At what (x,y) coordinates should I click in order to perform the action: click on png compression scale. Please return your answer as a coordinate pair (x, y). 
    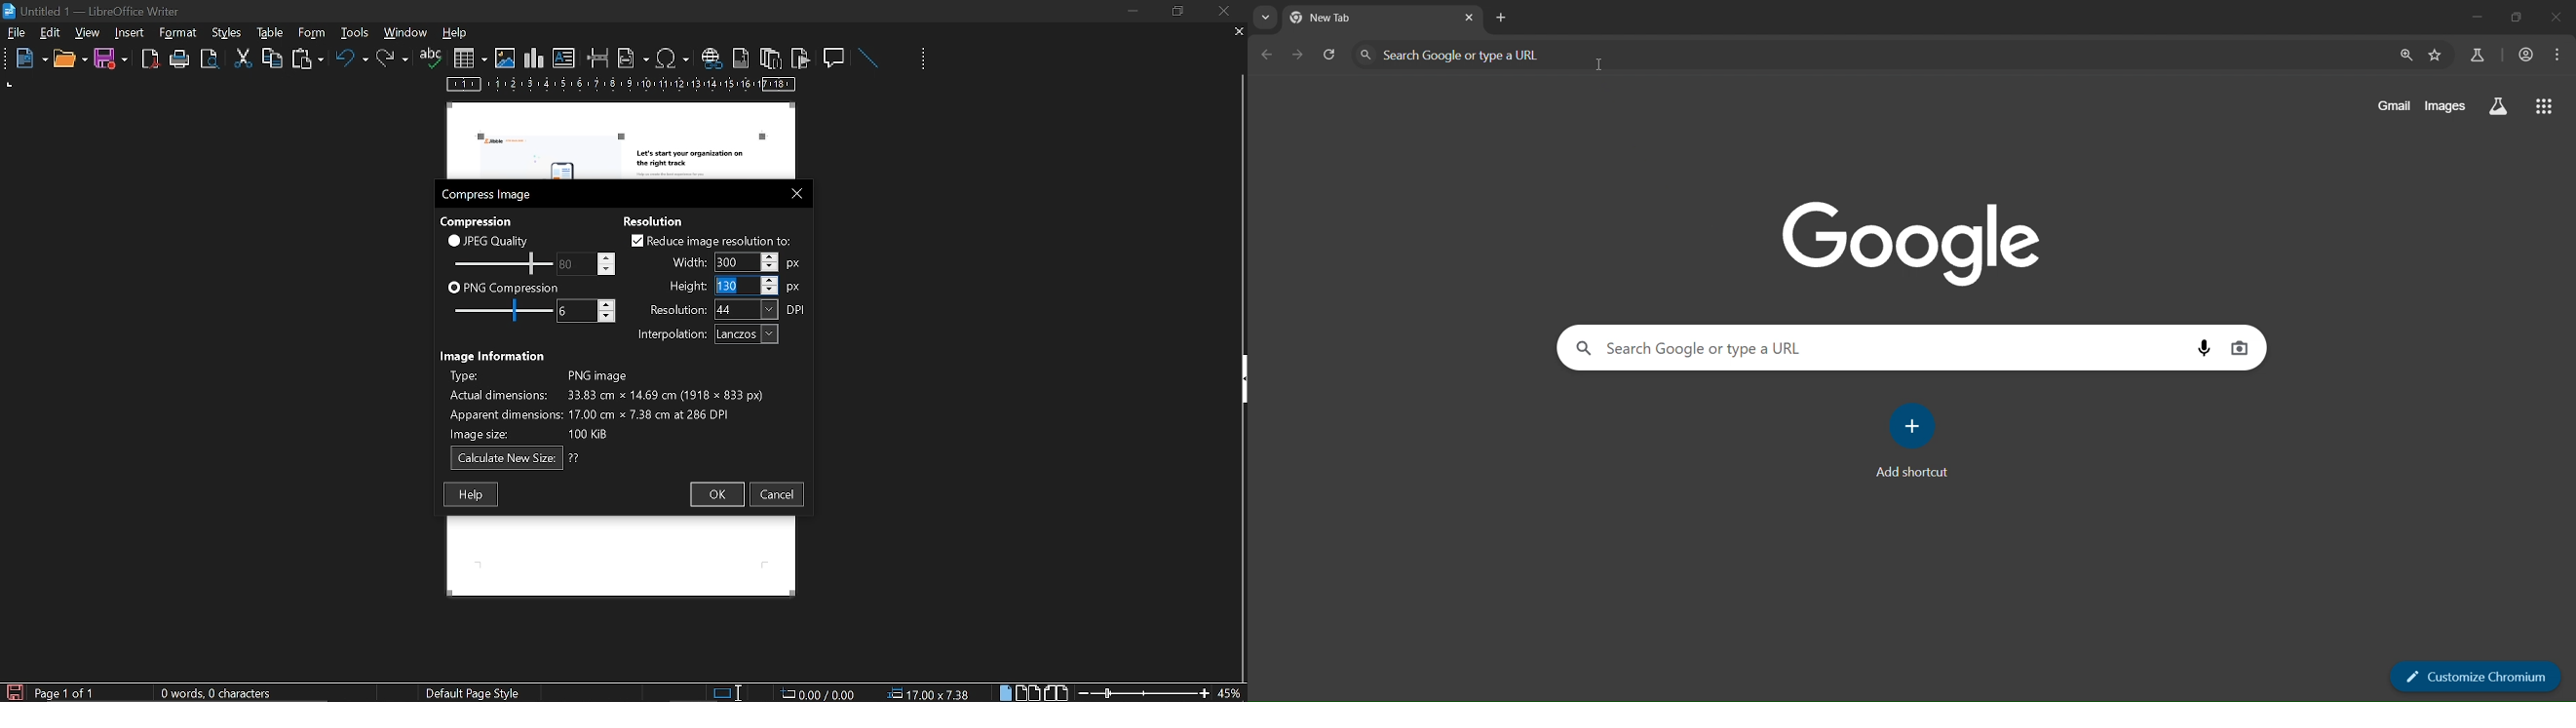
    Looking at the image, I should click on (498, 310).